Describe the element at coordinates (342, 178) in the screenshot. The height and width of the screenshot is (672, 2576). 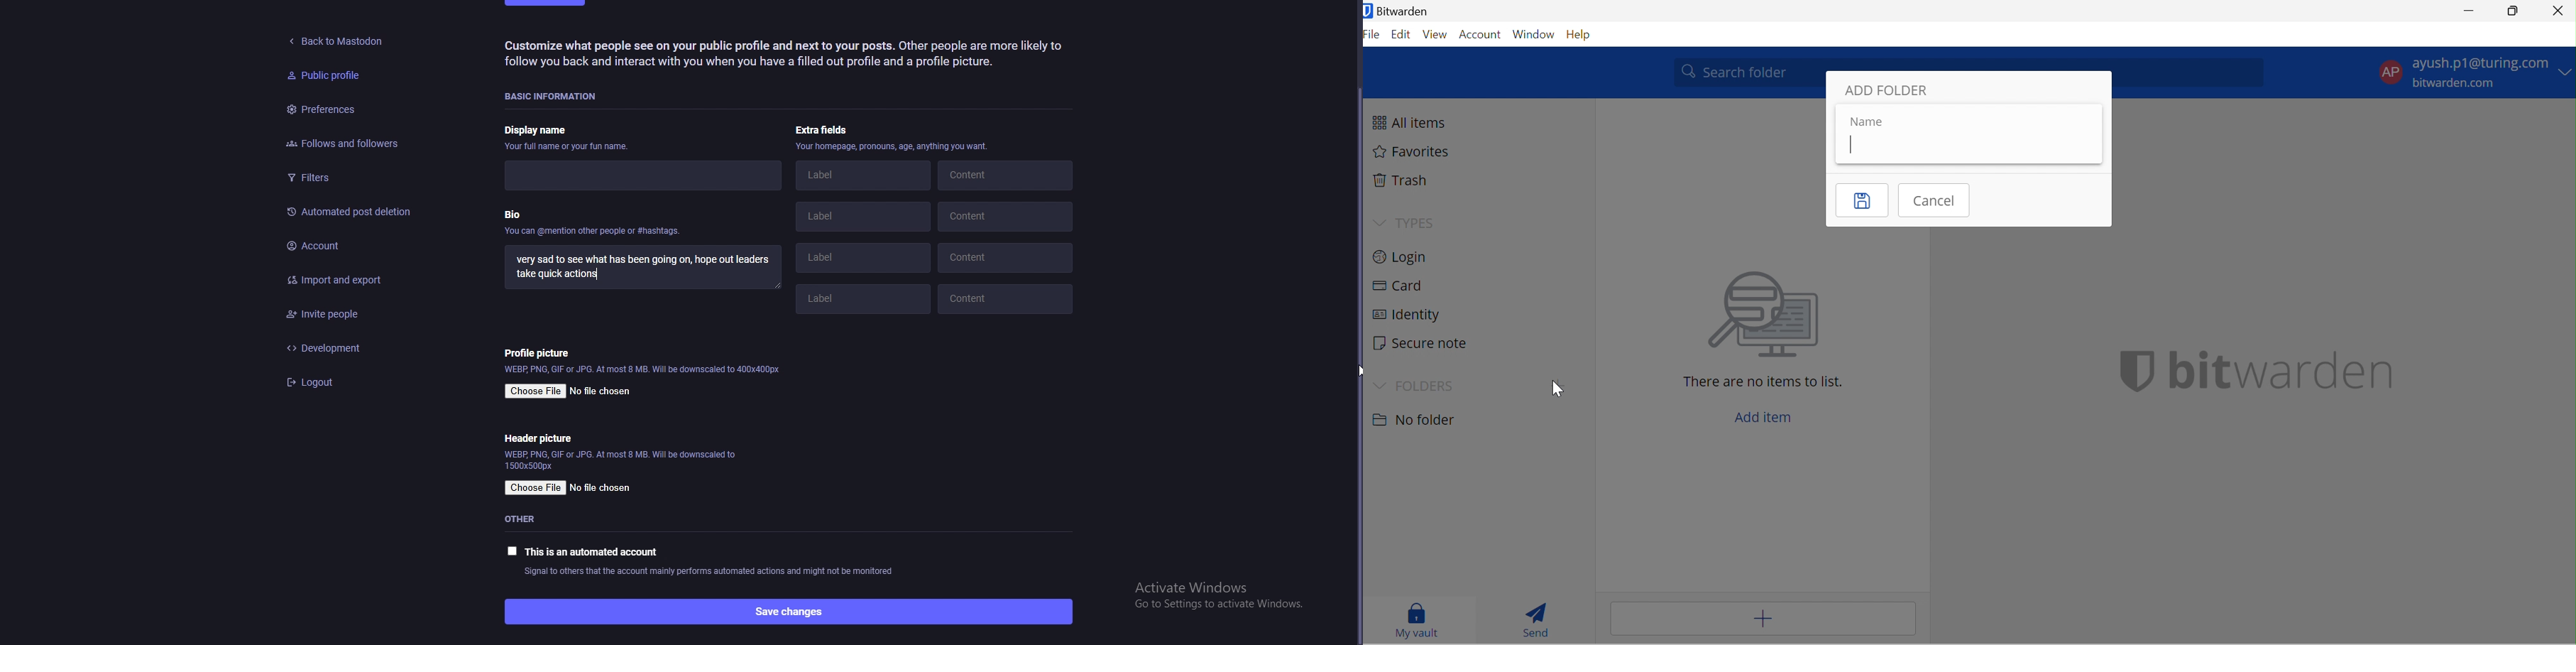
I see `Filters` at that location.